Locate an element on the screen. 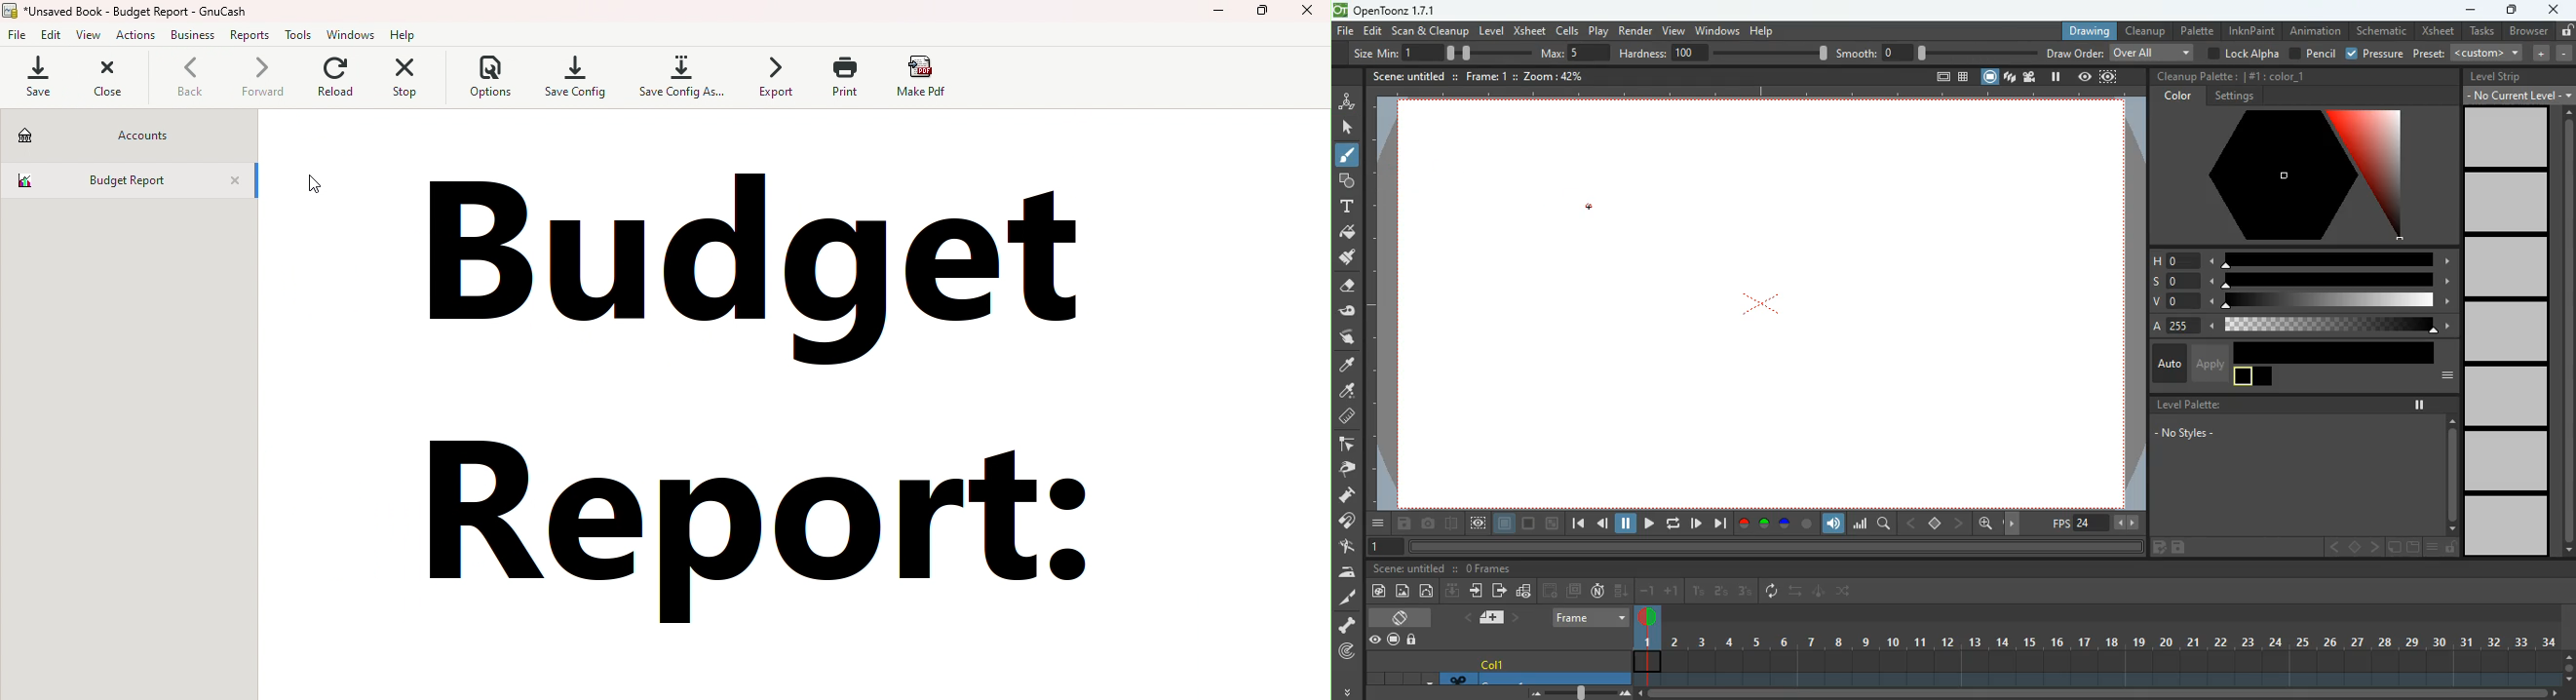  document is located at coordinates (1940, 78).